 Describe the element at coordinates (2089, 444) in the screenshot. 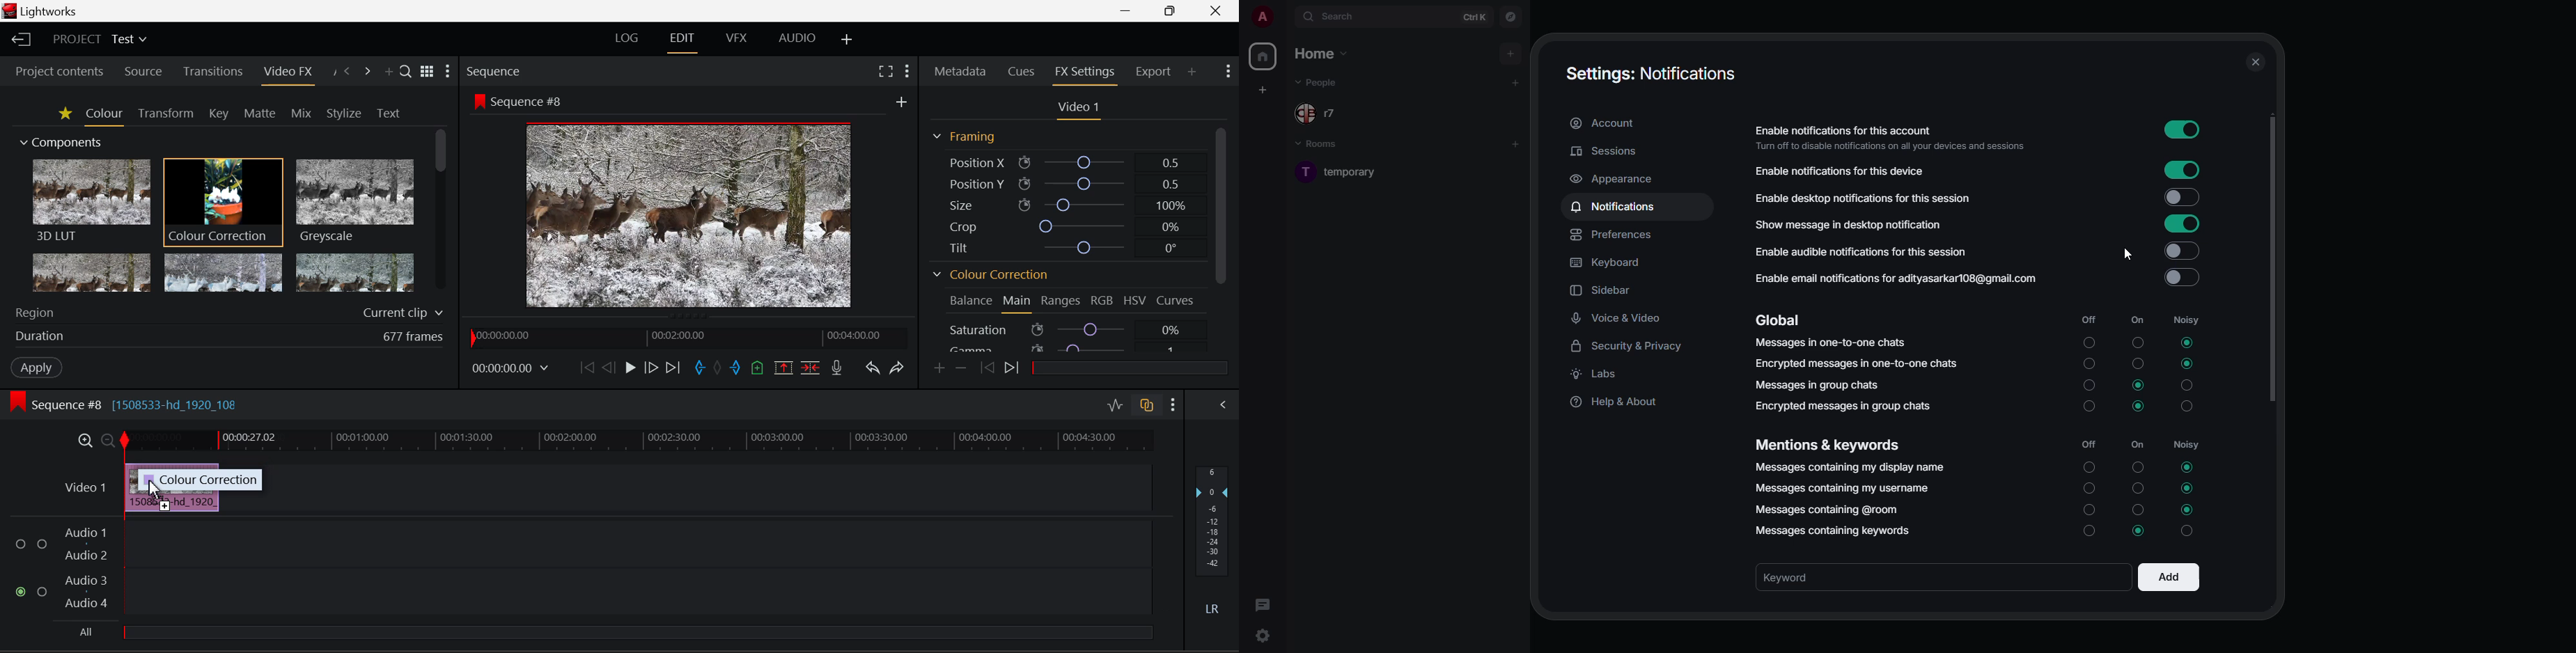

I see `off` at that location.